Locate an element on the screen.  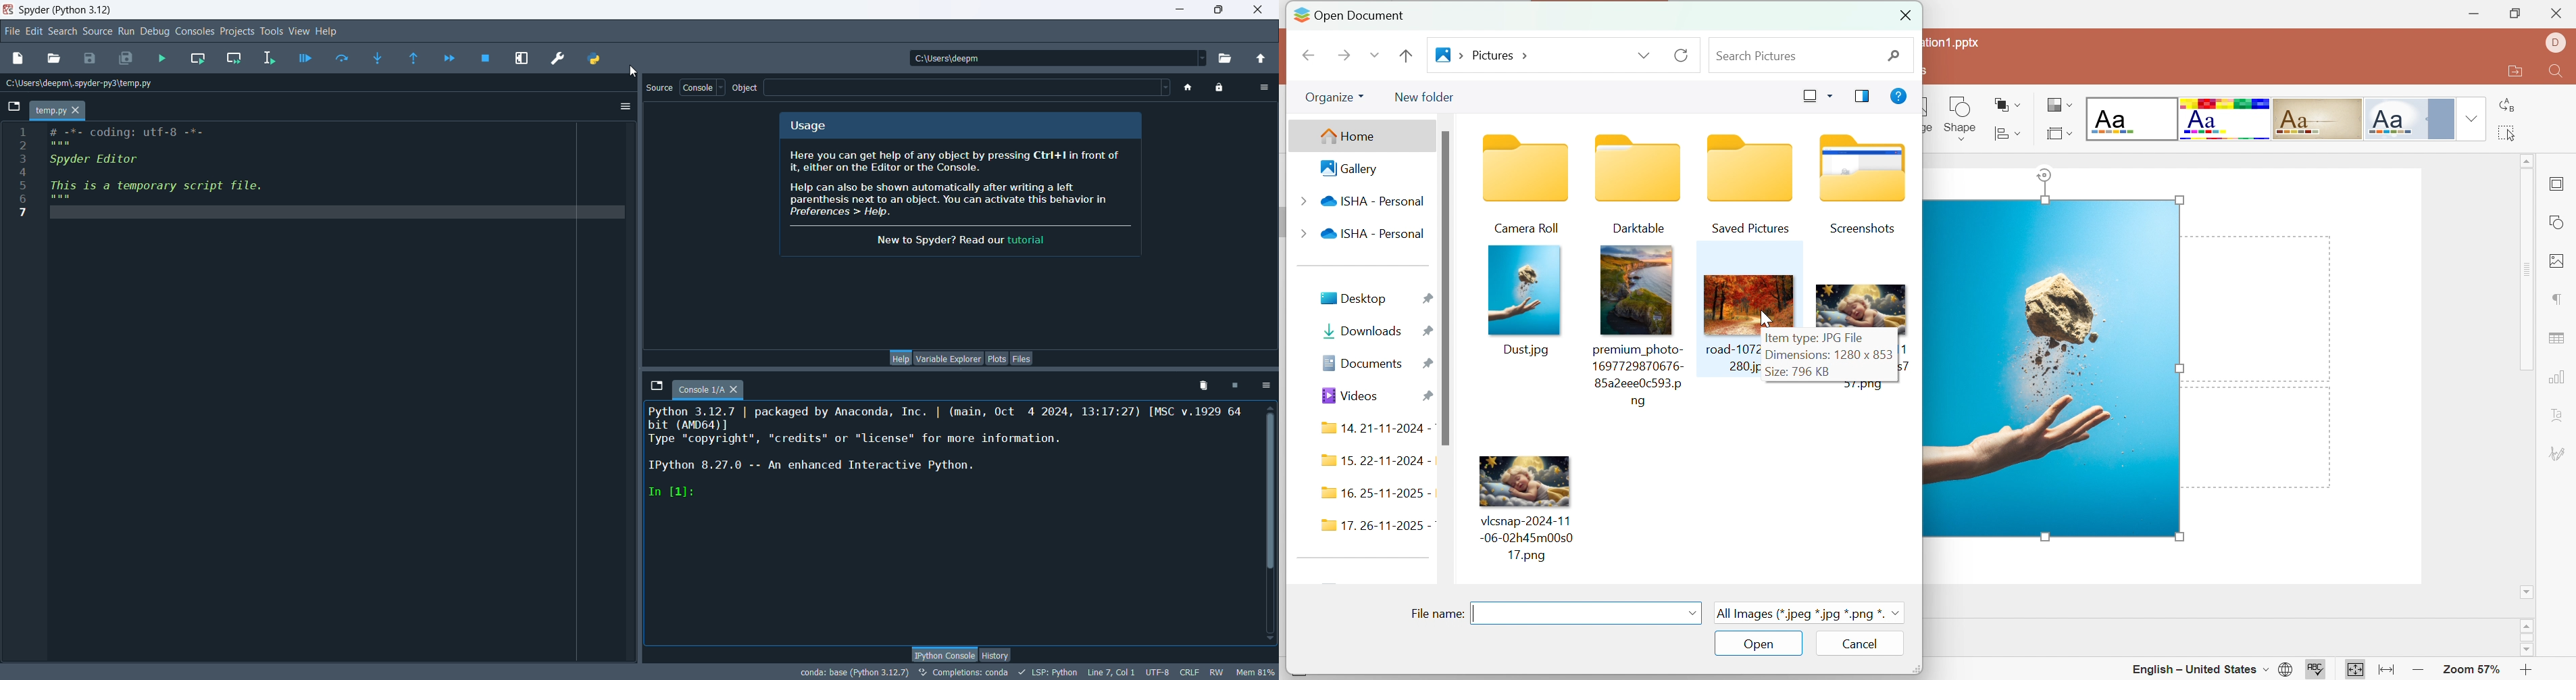
help is located at coordinates (899, 358).